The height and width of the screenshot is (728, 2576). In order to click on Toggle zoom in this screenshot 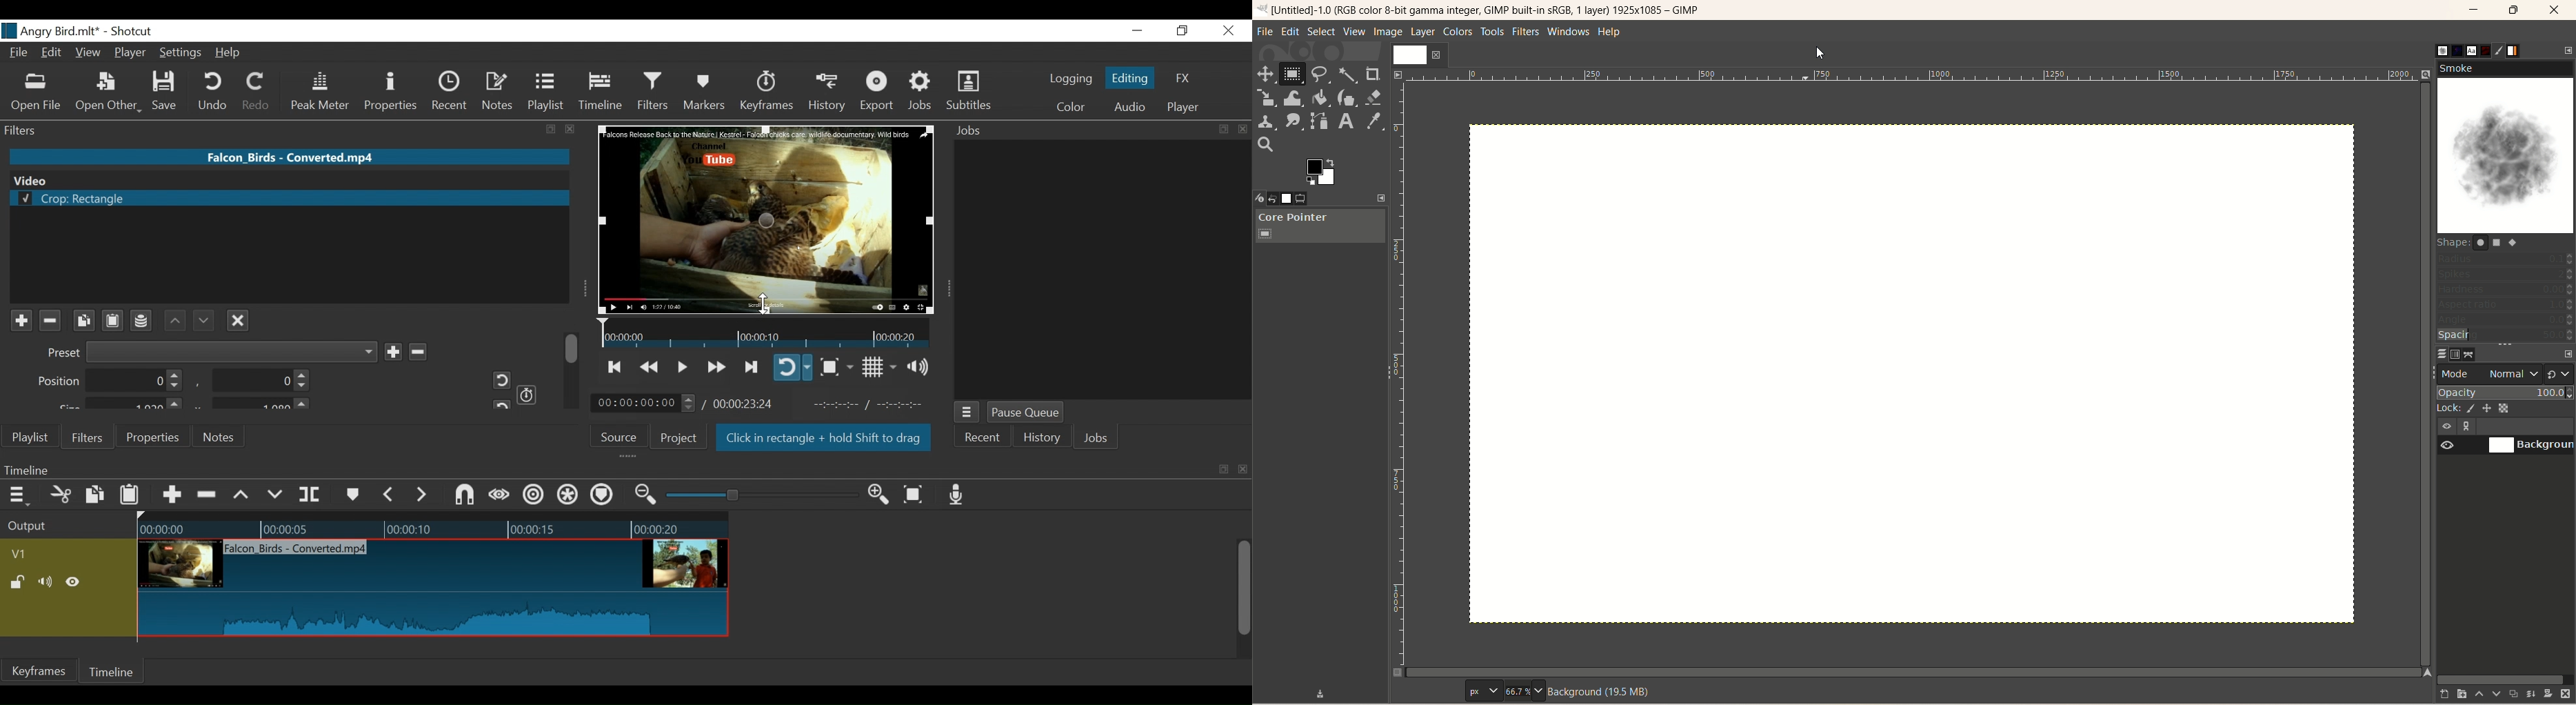, I will do `click(836, 367)`.